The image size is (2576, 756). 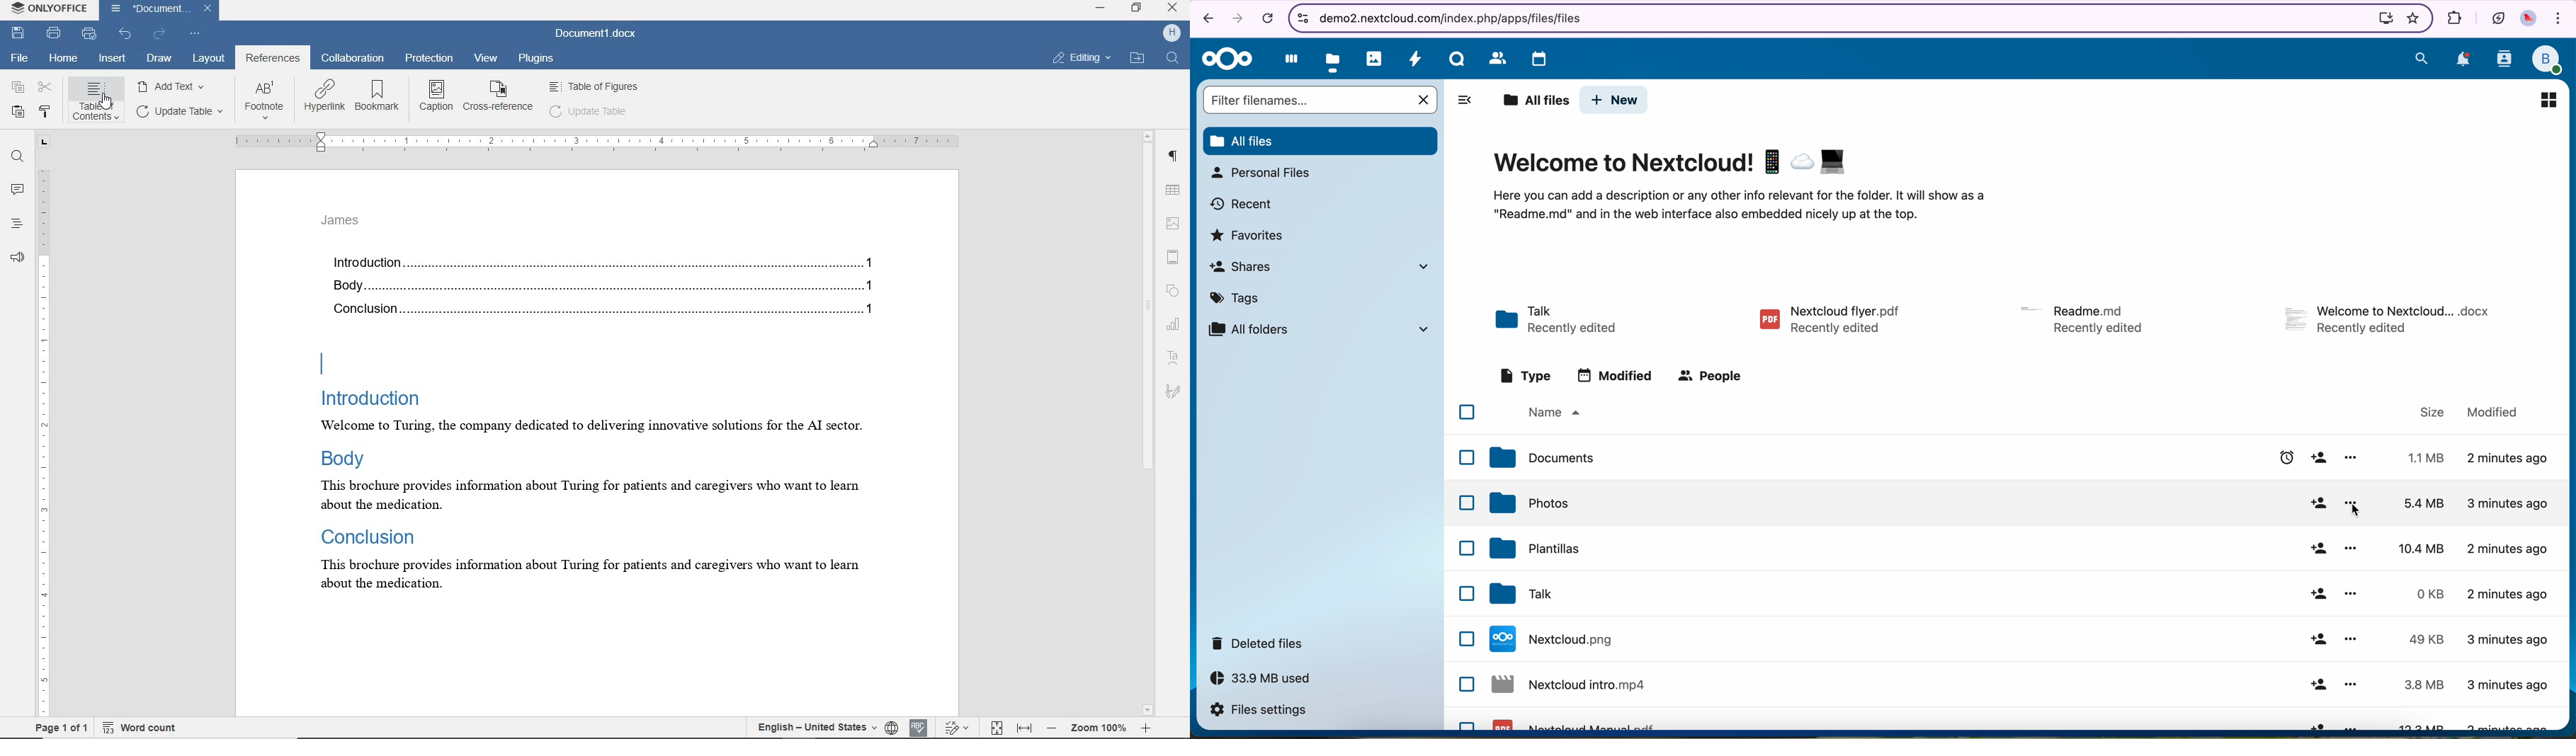 What do you see at coordinates (1560, 412) in the screenshot?
I see `name` at bounding box center [1560, 412].